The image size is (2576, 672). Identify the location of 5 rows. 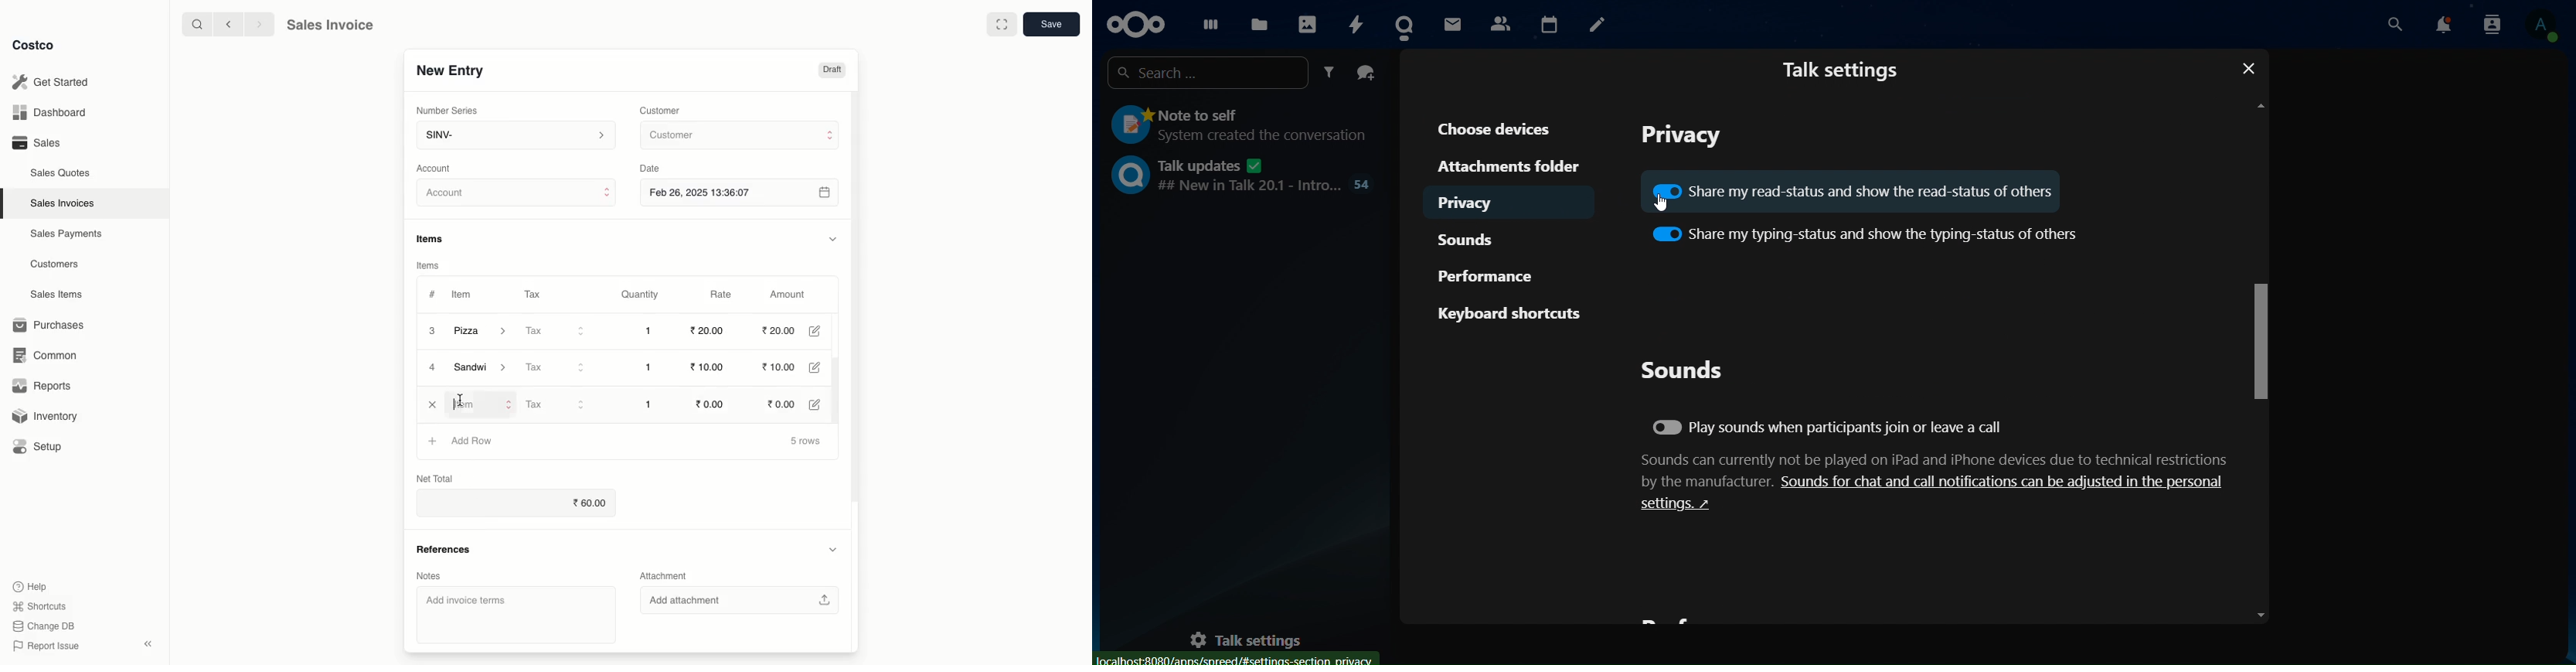
(807, 442).